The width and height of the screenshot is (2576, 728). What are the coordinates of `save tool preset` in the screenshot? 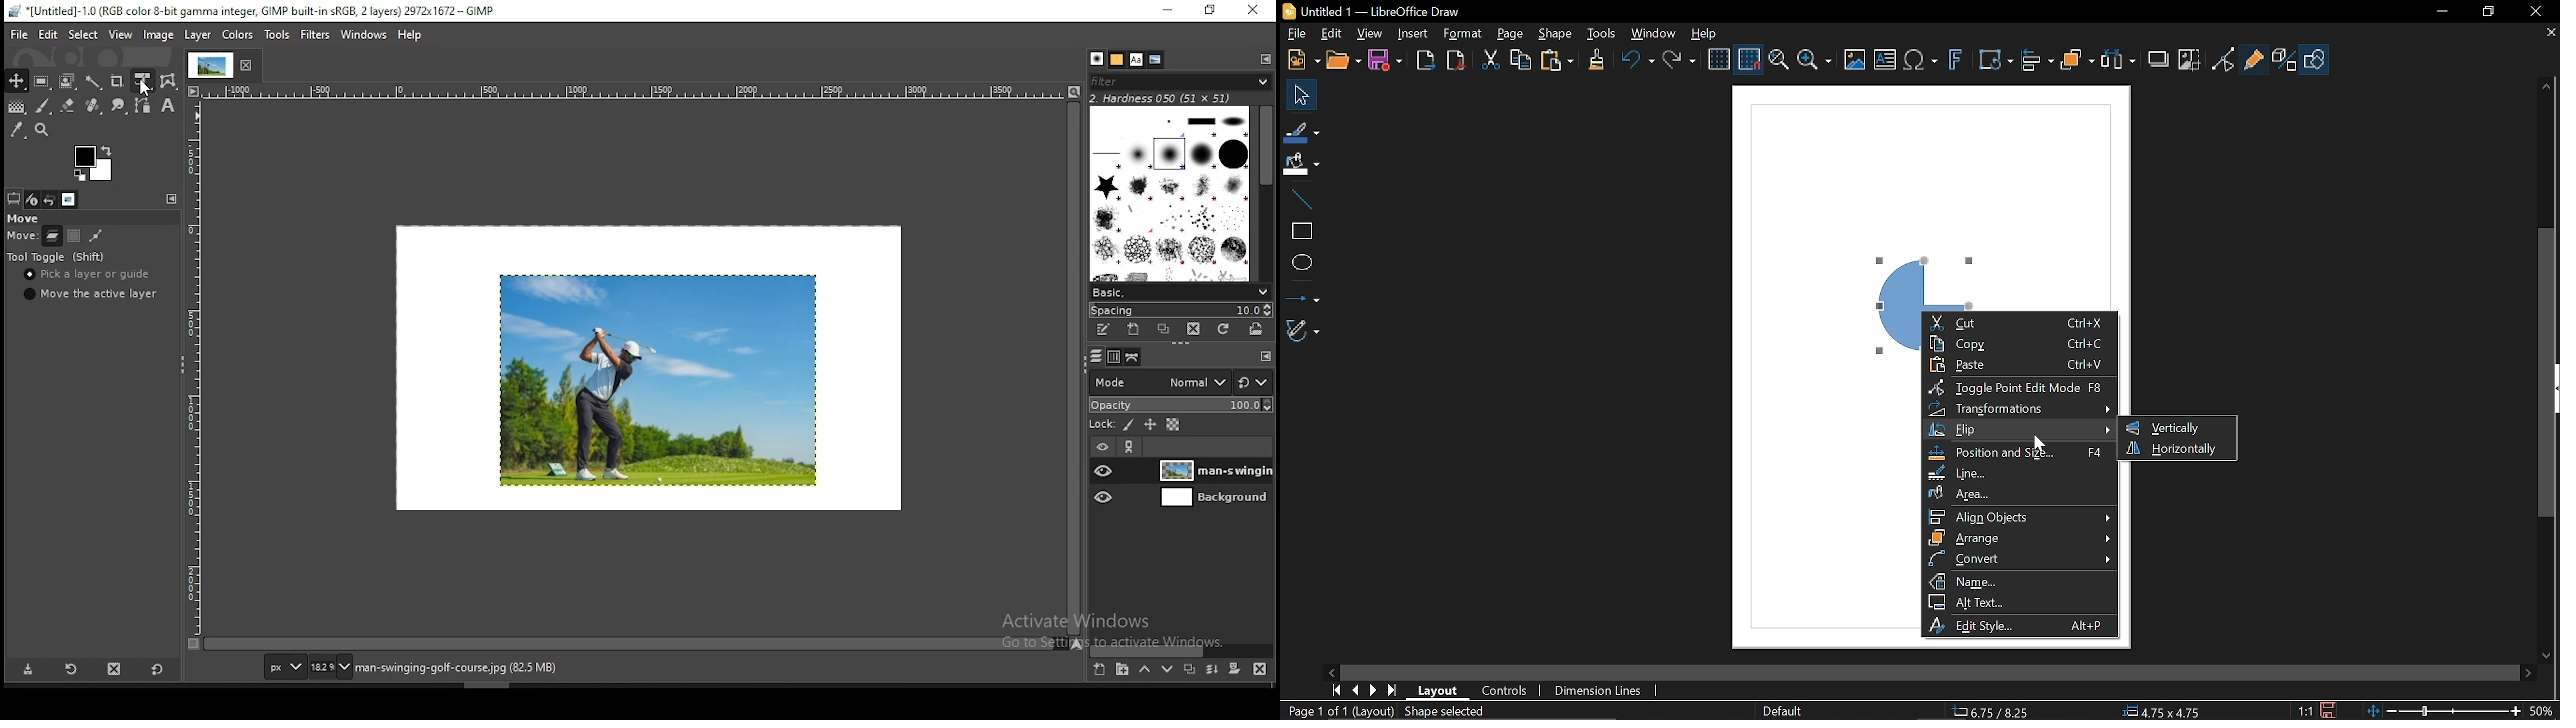 It's located at (28, 670).